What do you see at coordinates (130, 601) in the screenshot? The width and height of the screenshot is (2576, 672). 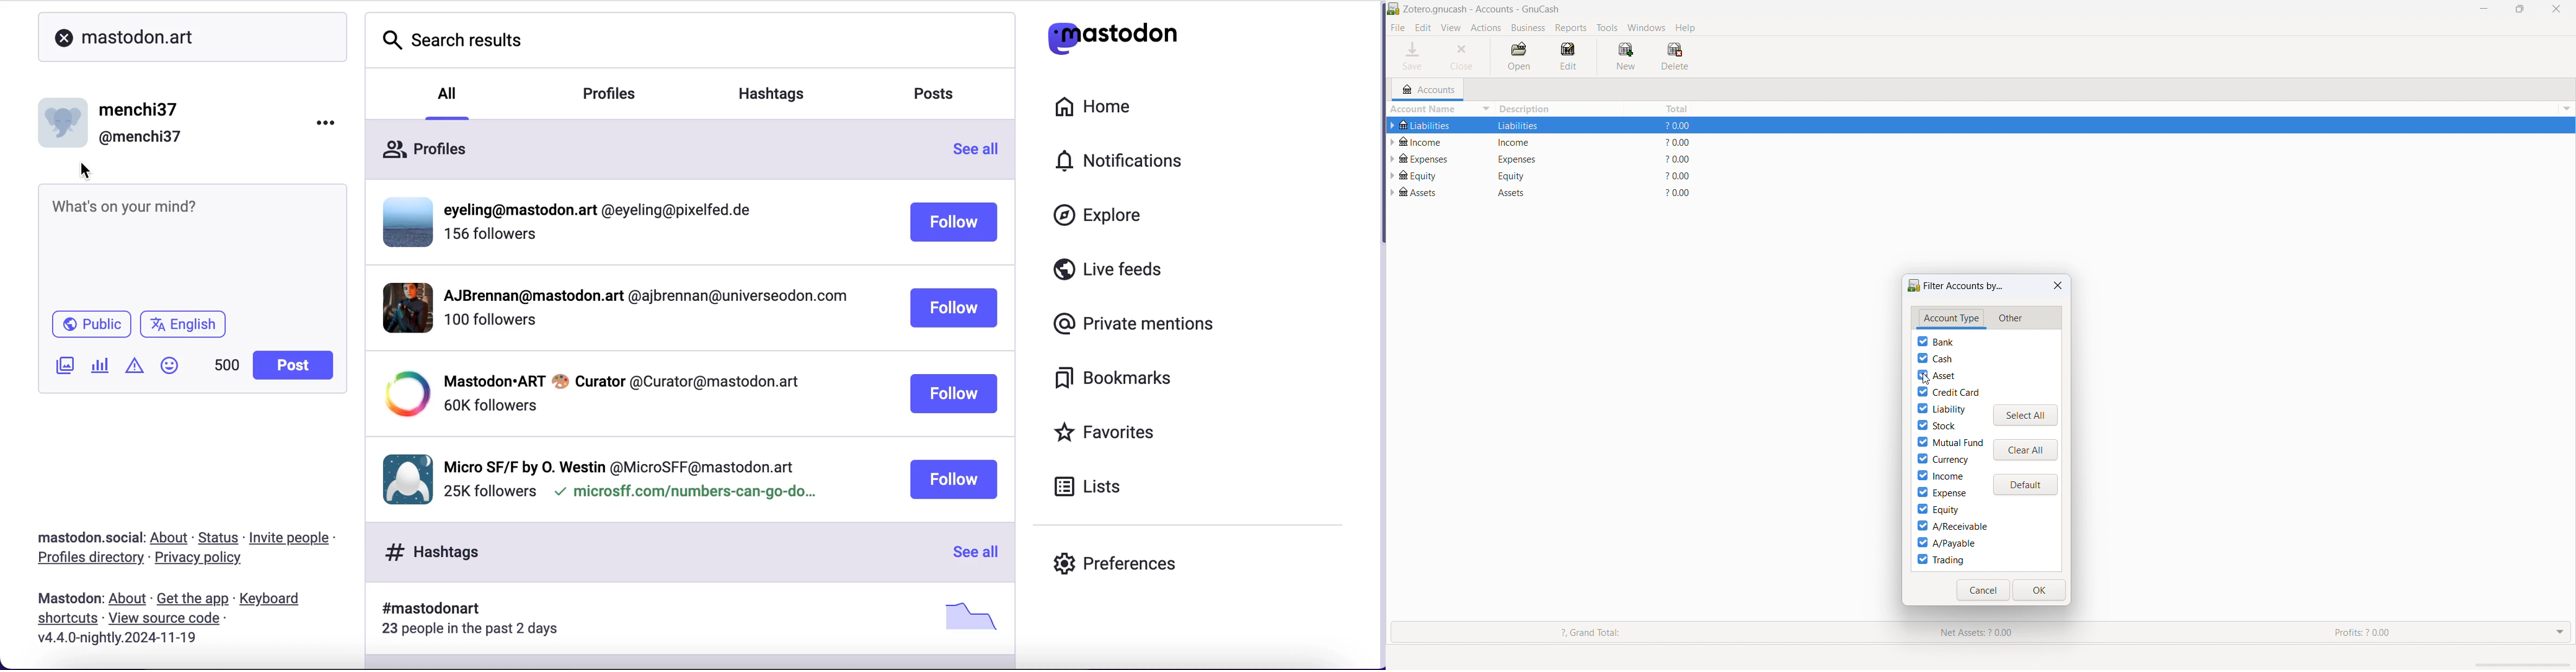 I see `about` at bounding box center [130, 601].